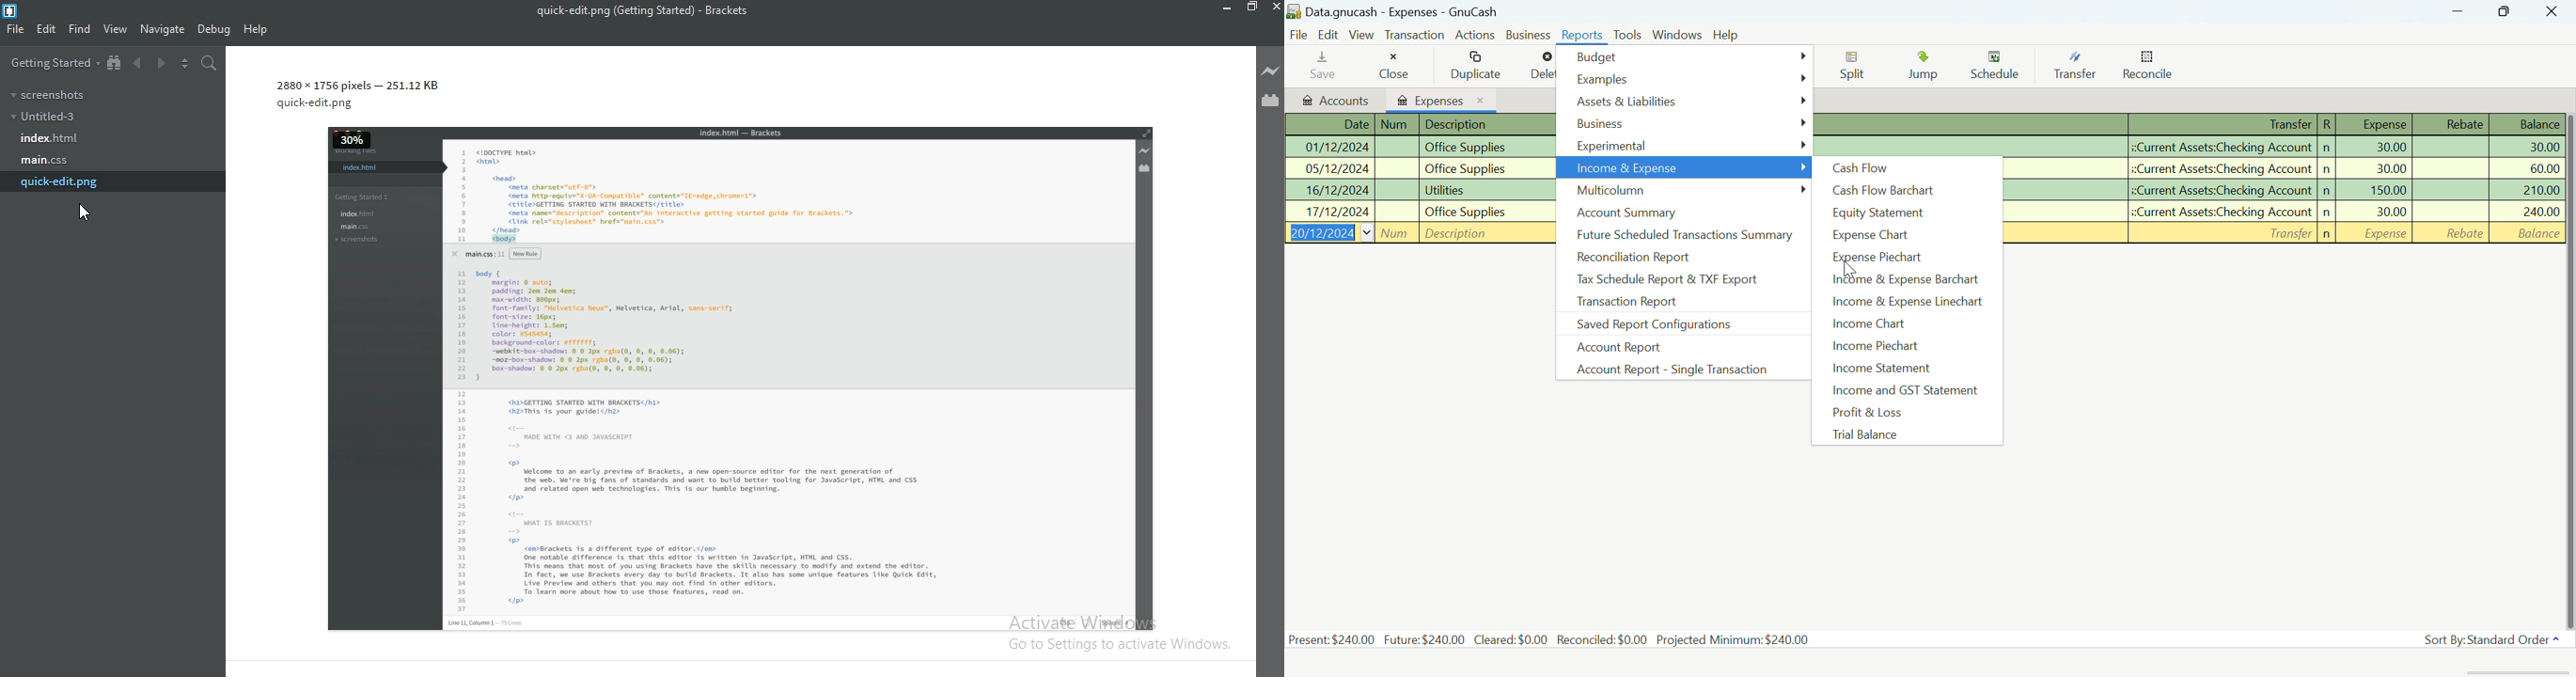  Describe the element at coordinates (1440, 100) in the screenshot. I see `Expenses Tab` at that location.